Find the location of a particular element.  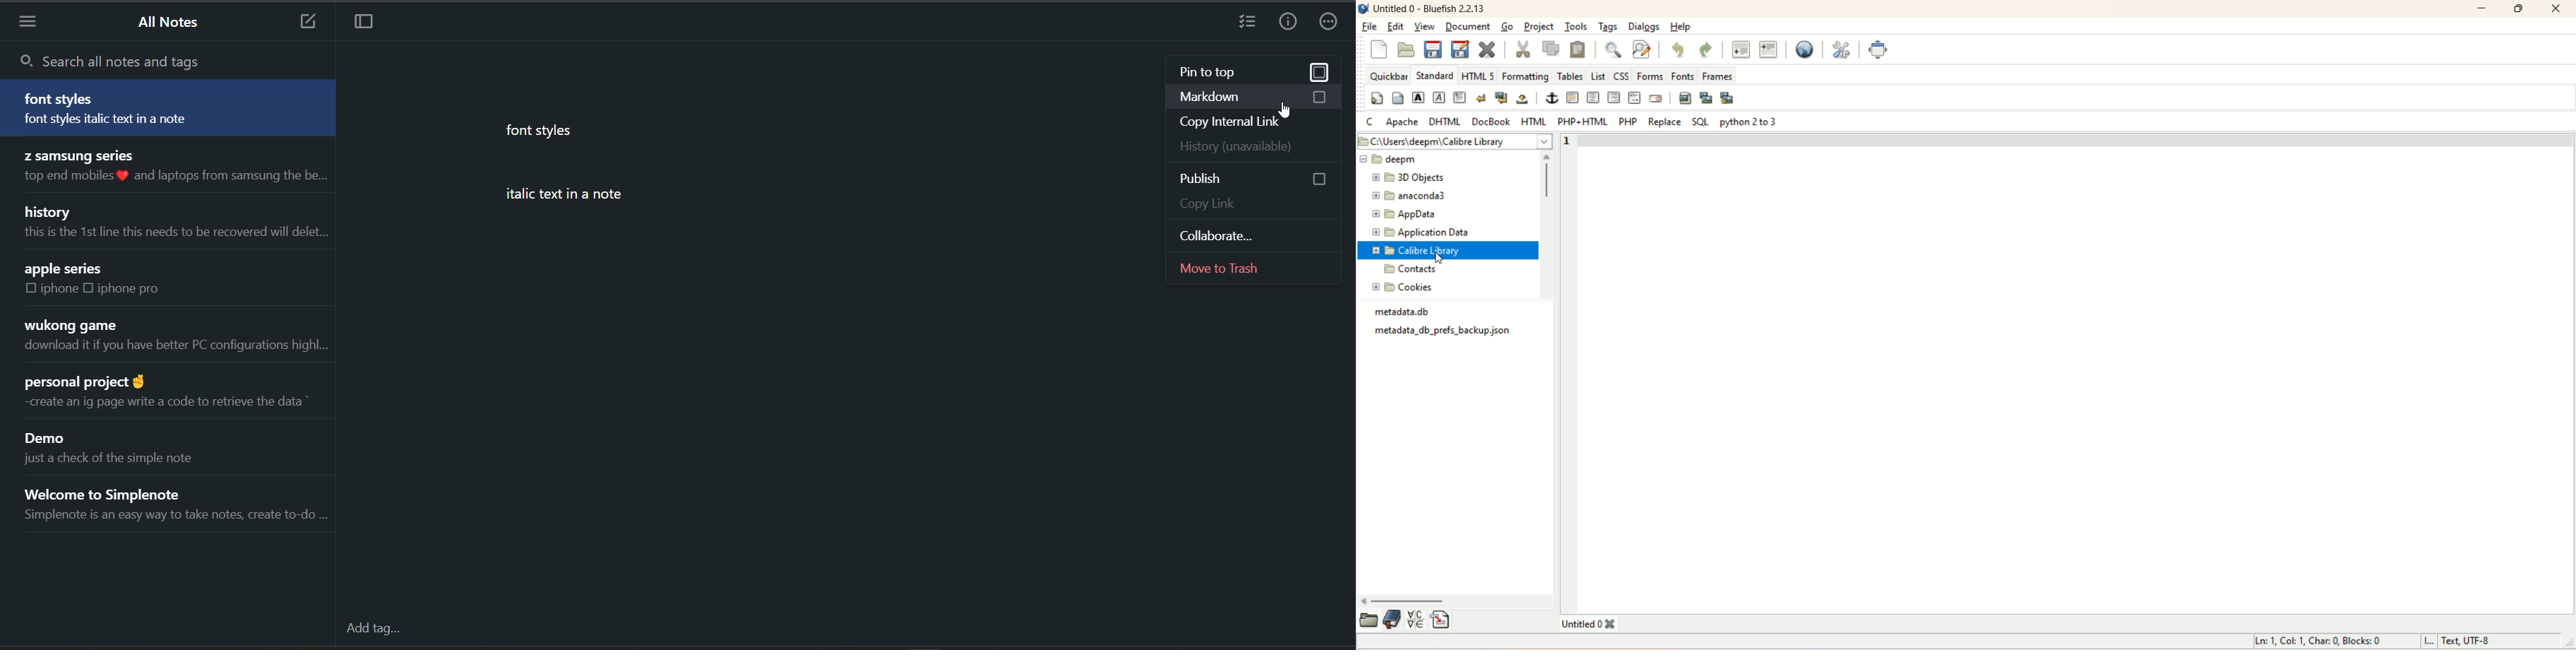

strong is located at coordinates (1417, 97).